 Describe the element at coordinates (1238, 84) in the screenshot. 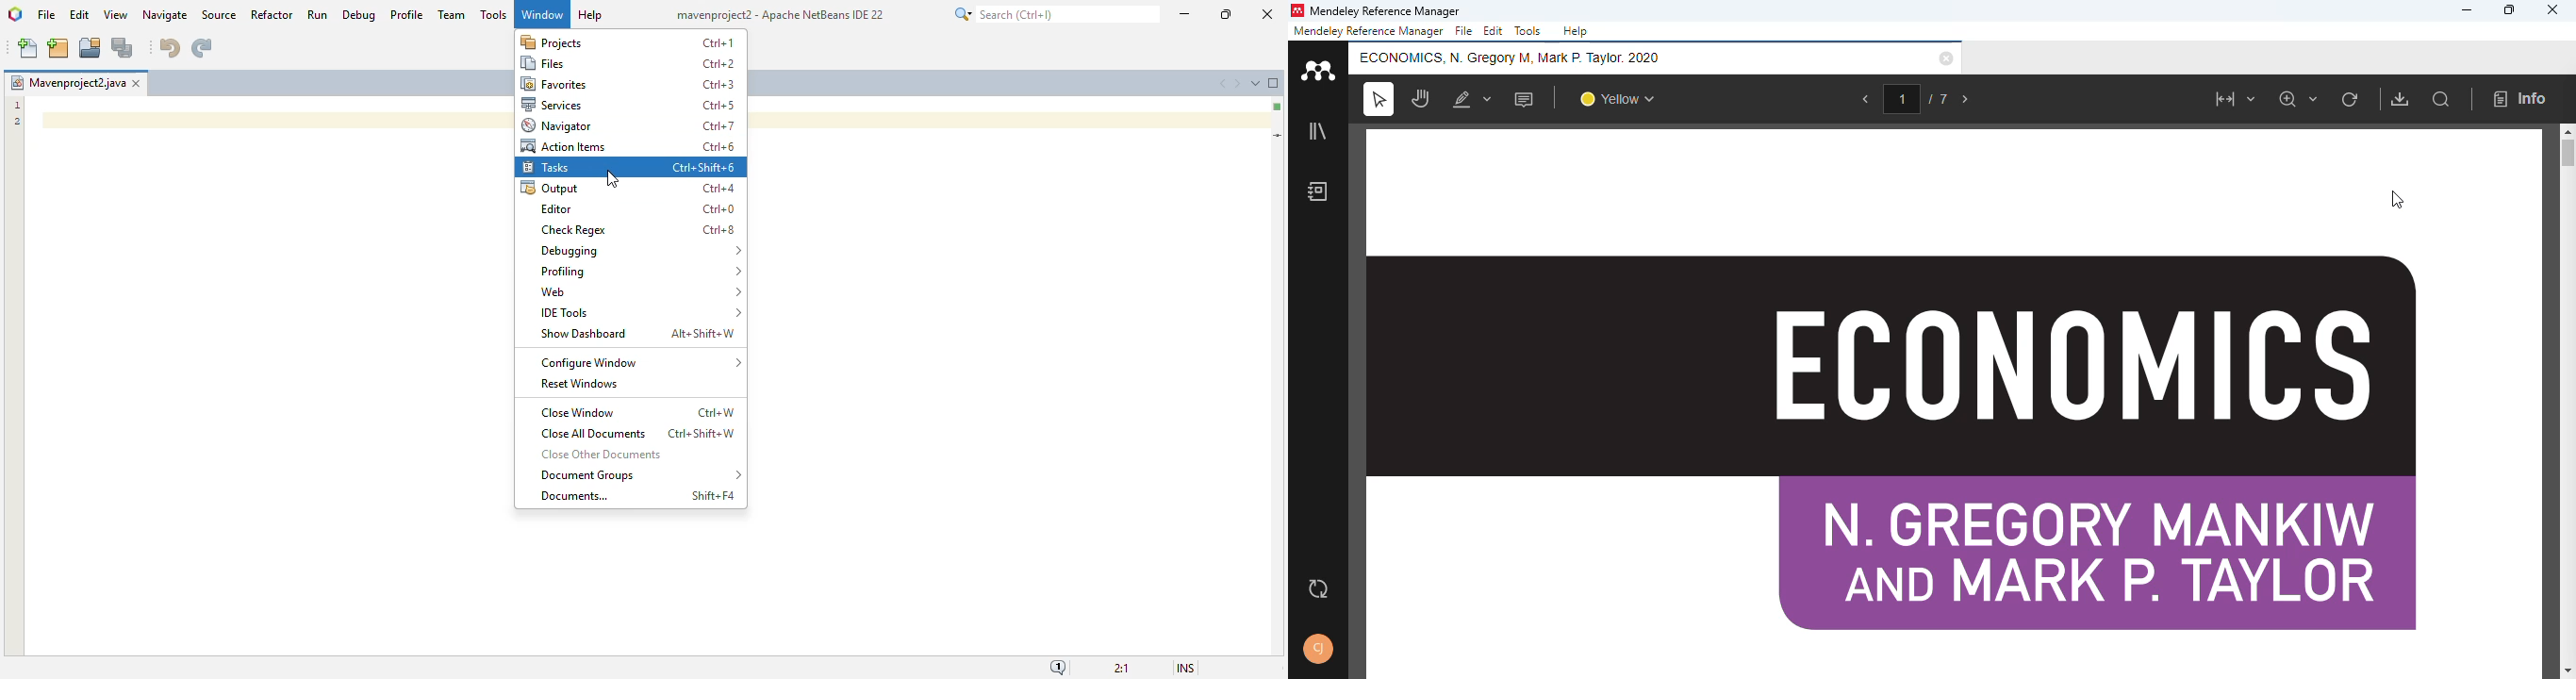

I see `scroll documents right` at that location.